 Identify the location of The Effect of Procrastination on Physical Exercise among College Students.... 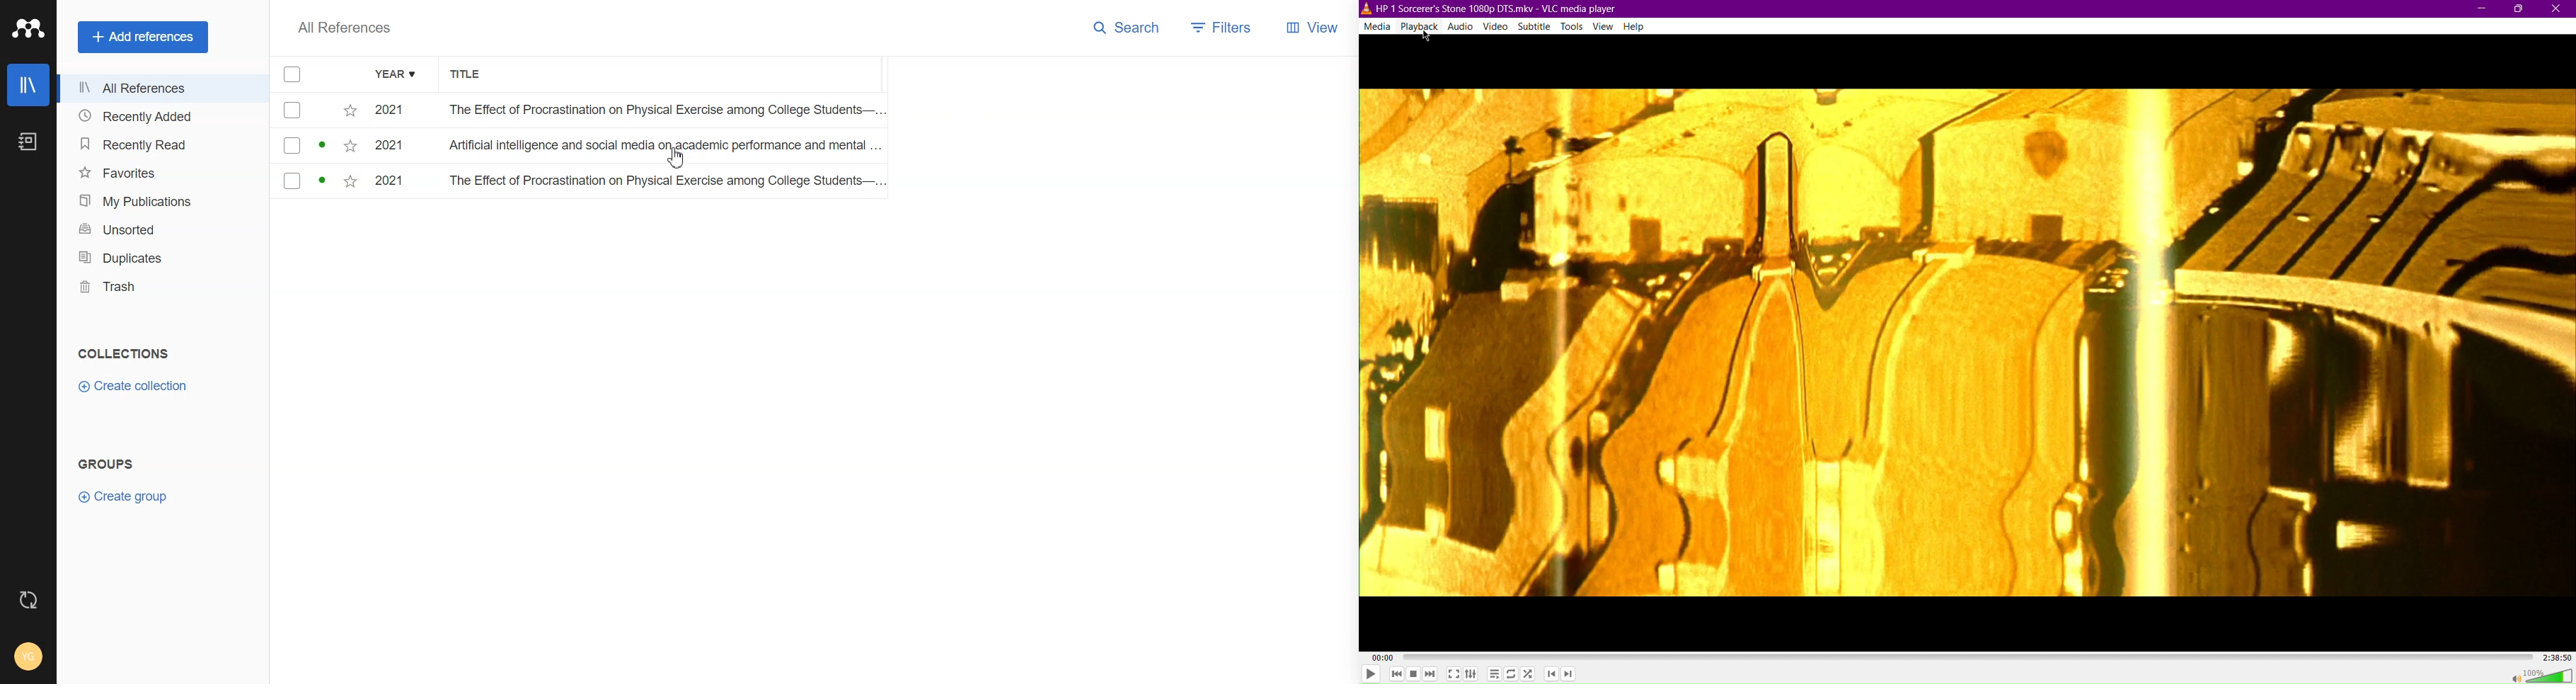
(660, 111).